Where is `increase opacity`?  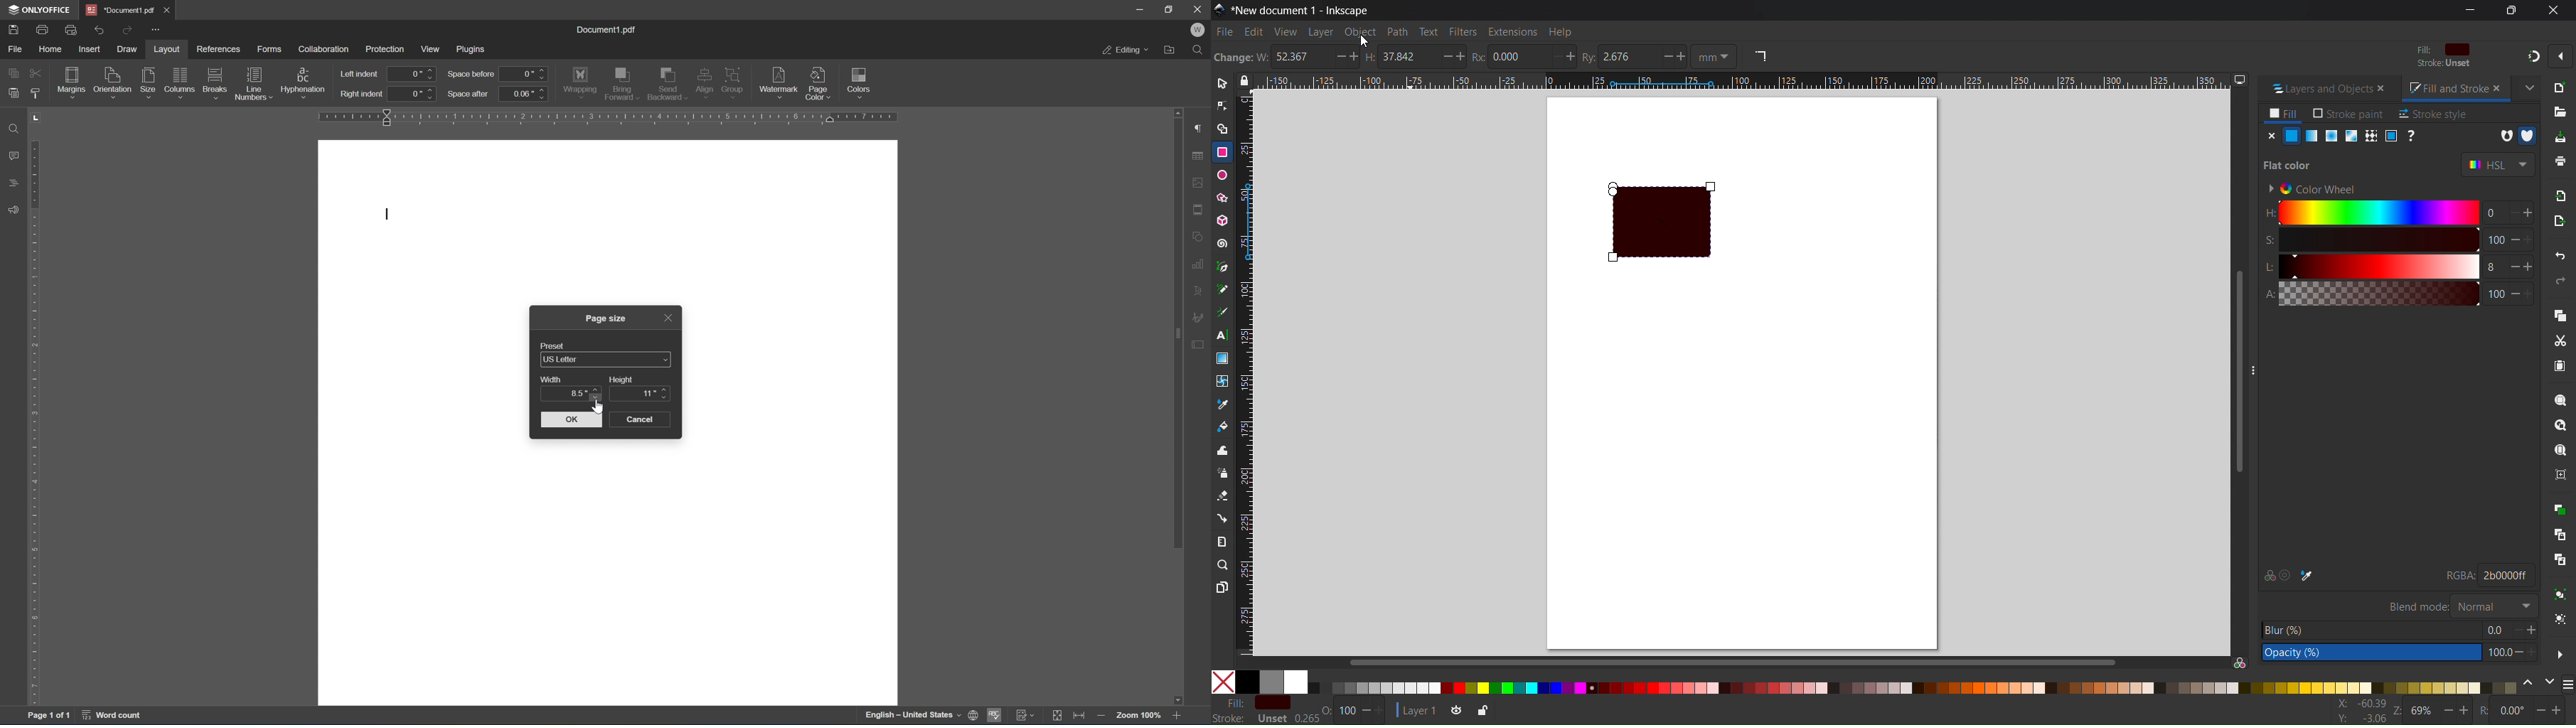 increase opacity is located at coordinates (2535, 652).